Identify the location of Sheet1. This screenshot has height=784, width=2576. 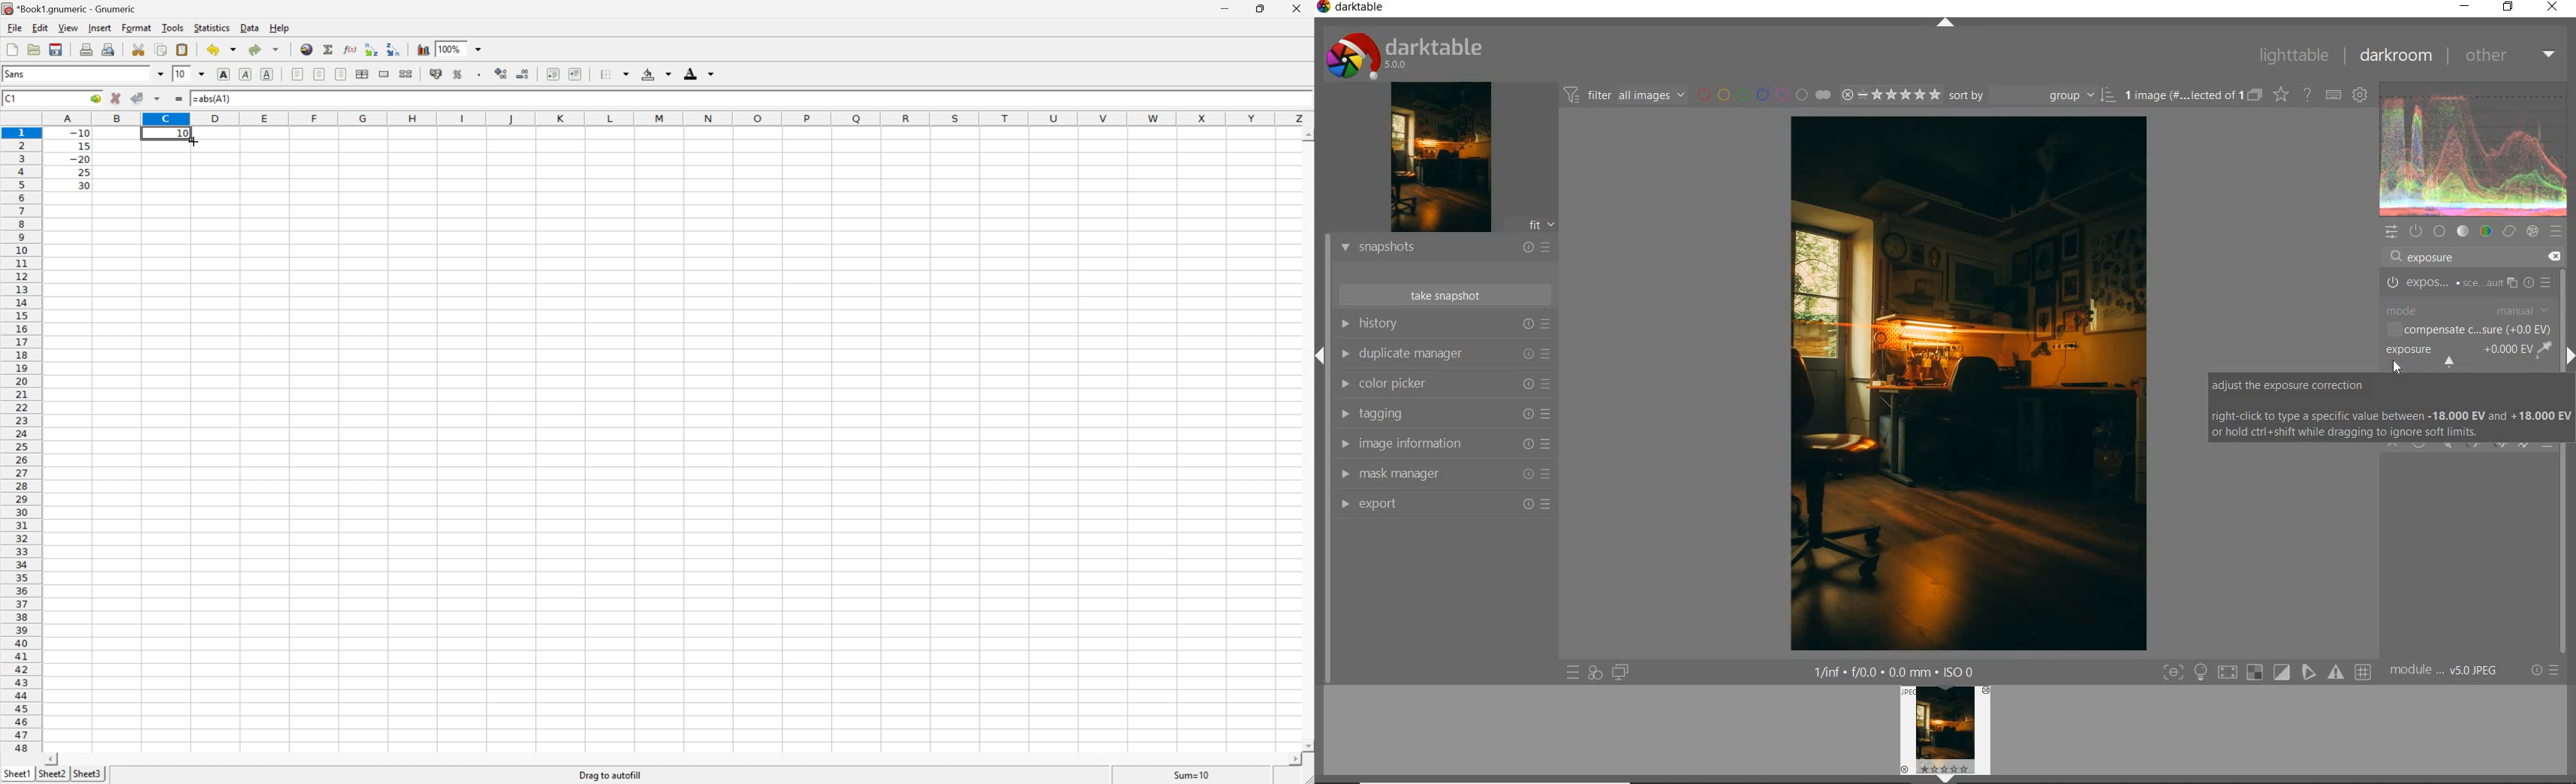
(17, 772).